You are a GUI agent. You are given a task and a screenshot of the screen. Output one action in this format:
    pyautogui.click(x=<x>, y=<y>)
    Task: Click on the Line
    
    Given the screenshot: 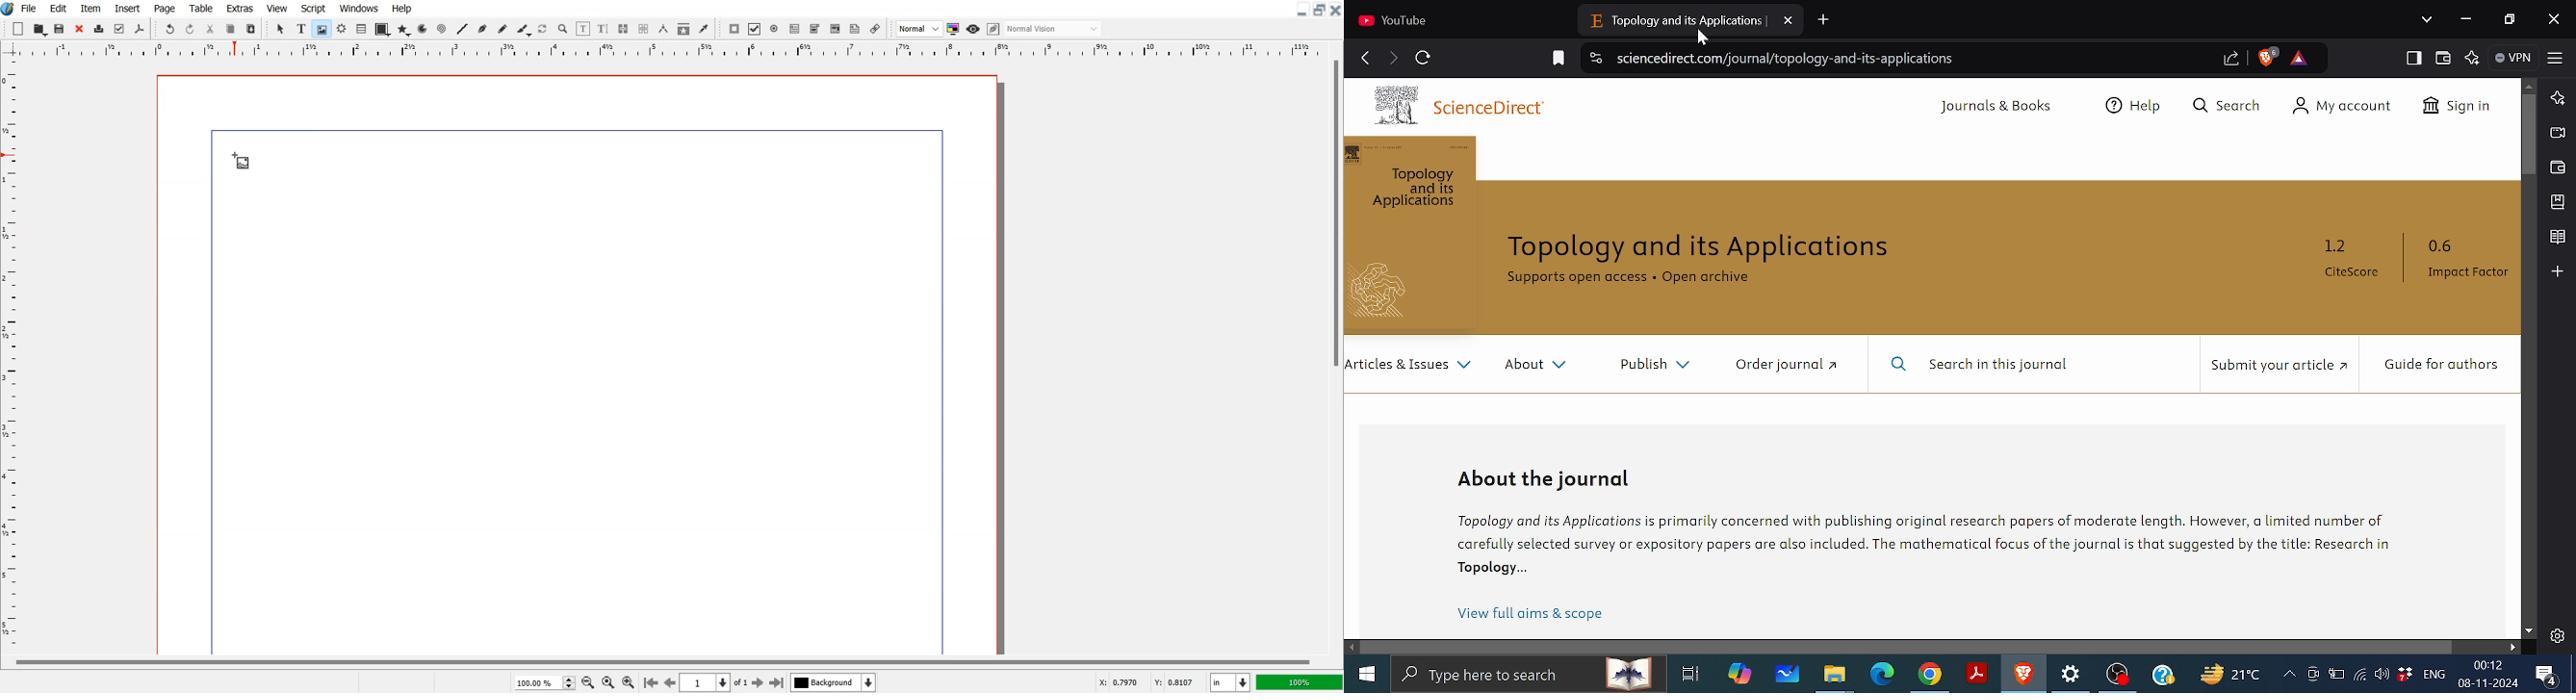 What is the action you would take?
    pyautogui.click(x=463, y=29)
    